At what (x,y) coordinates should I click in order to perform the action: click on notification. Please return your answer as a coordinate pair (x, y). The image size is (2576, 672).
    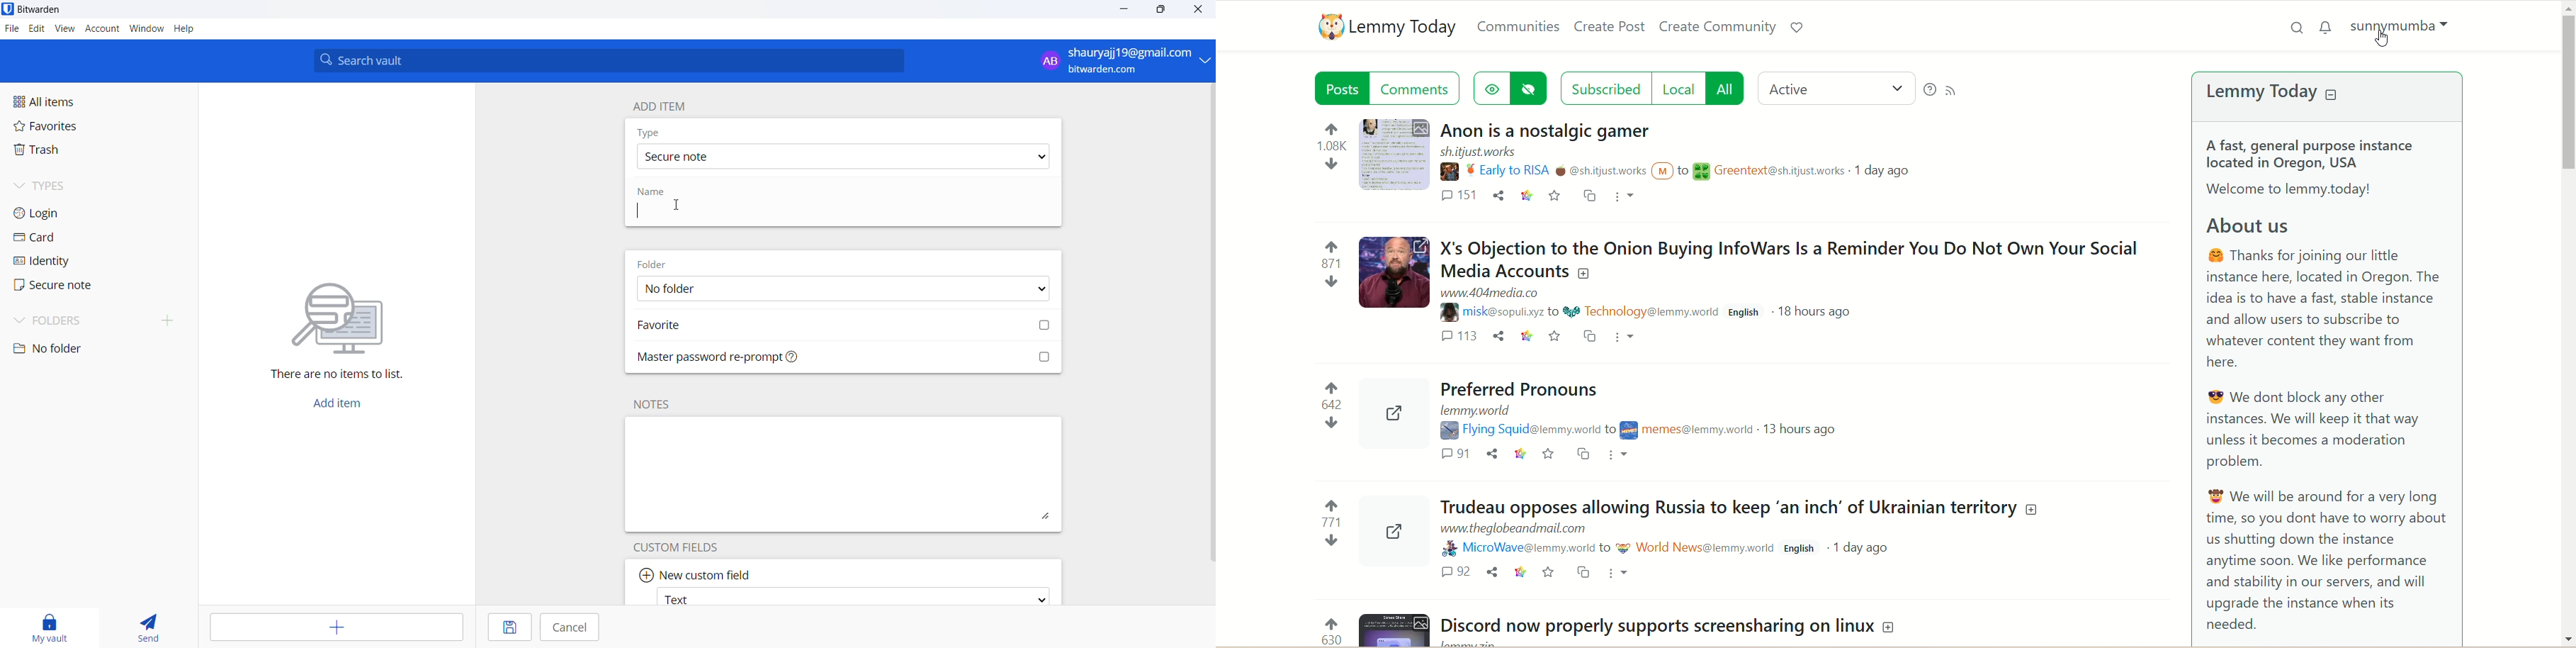
    Looking at the image, I should click on (2327, 27).